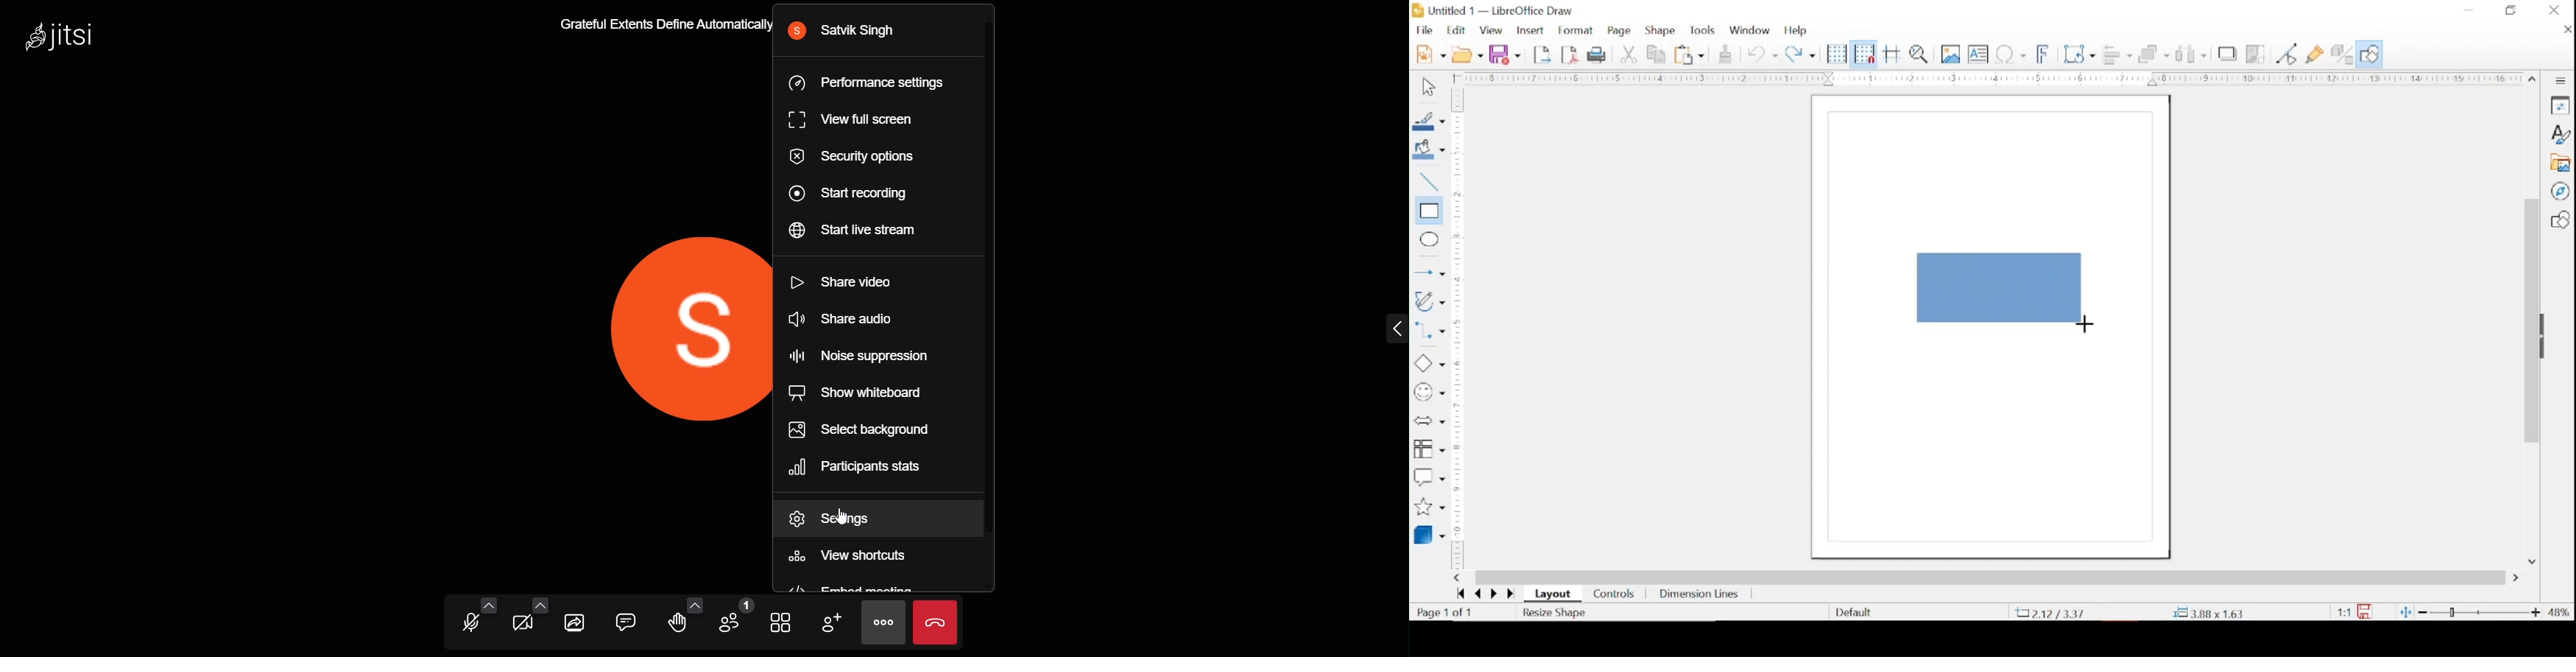 This screenshot has height=672, width=2576. What do you see at coordinates (2560, 163) in the screenshot?
I see `gallery` at bounding box center [2560, 163].